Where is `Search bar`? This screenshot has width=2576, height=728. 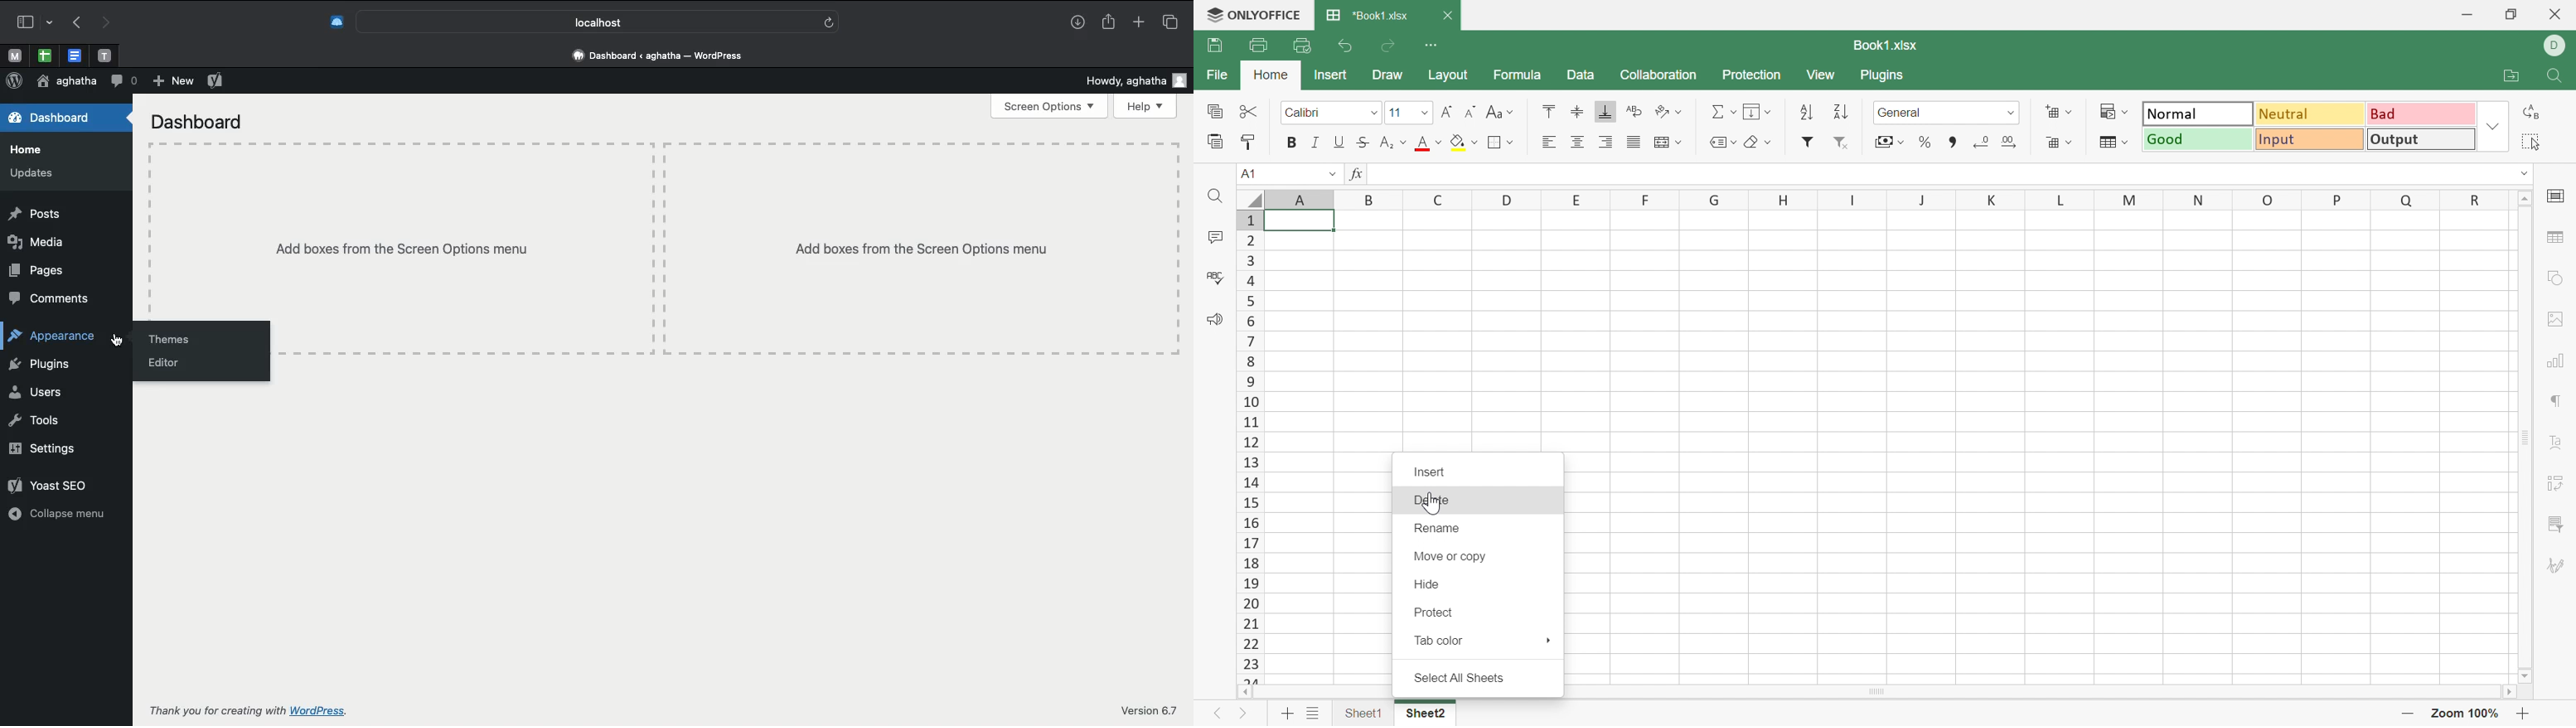 Search bar is located at coordinates (599, 21).